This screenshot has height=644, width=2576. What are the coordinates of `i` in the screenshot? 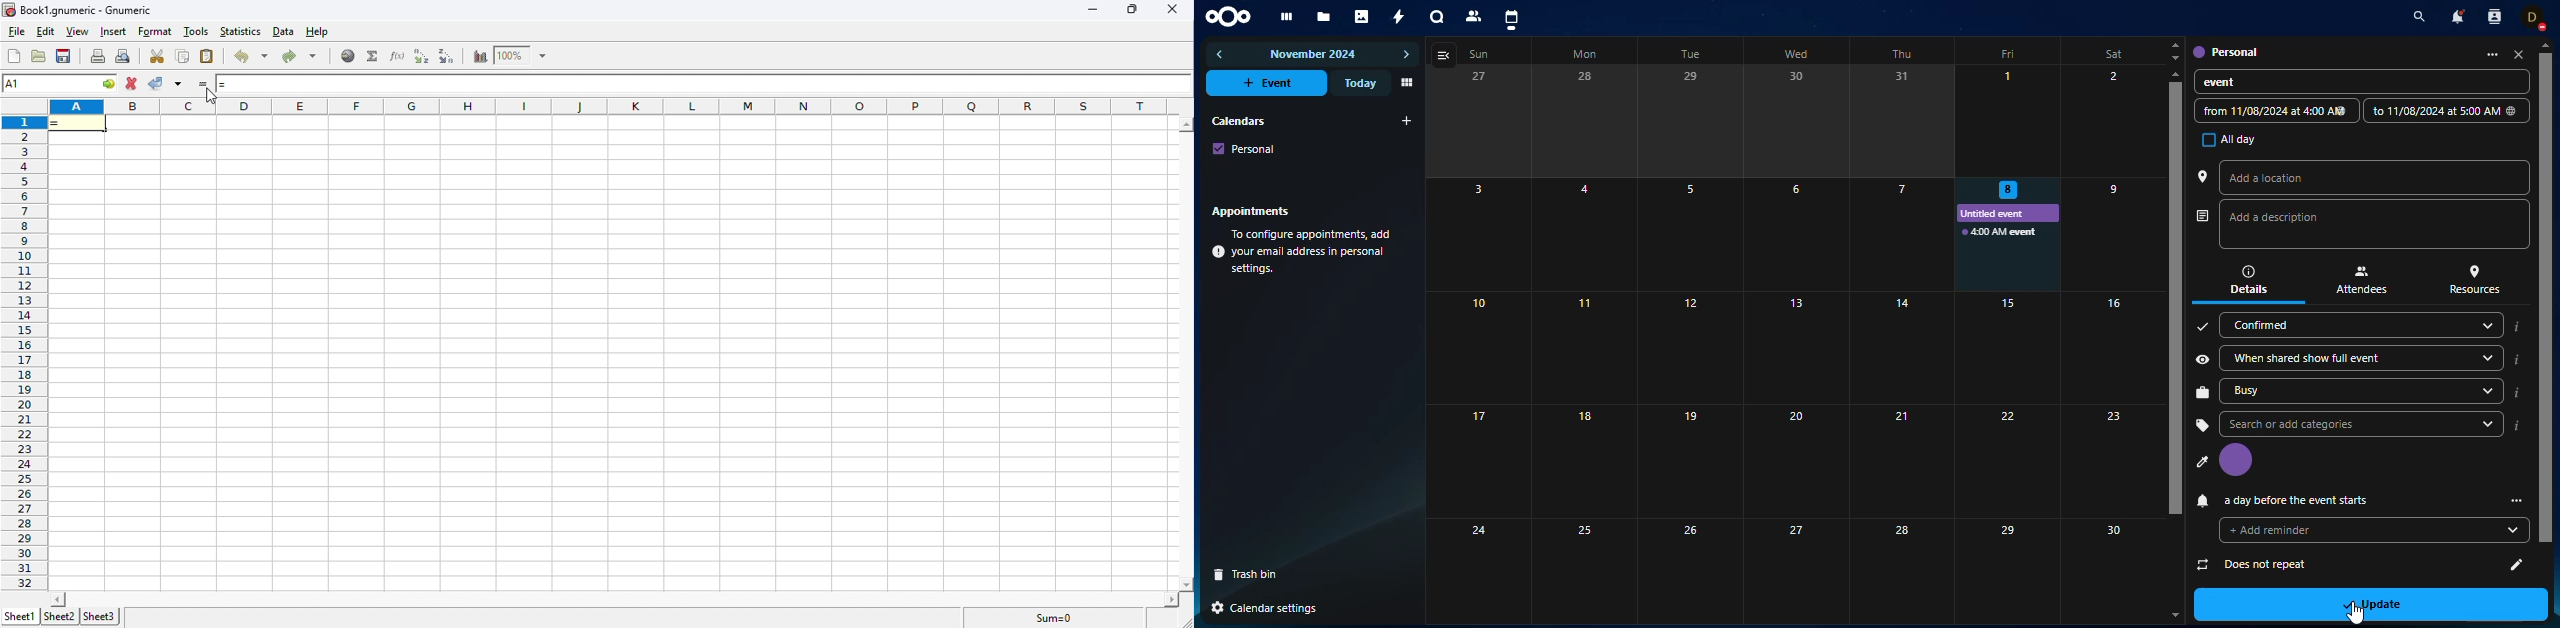 It's located at (2515, 326).